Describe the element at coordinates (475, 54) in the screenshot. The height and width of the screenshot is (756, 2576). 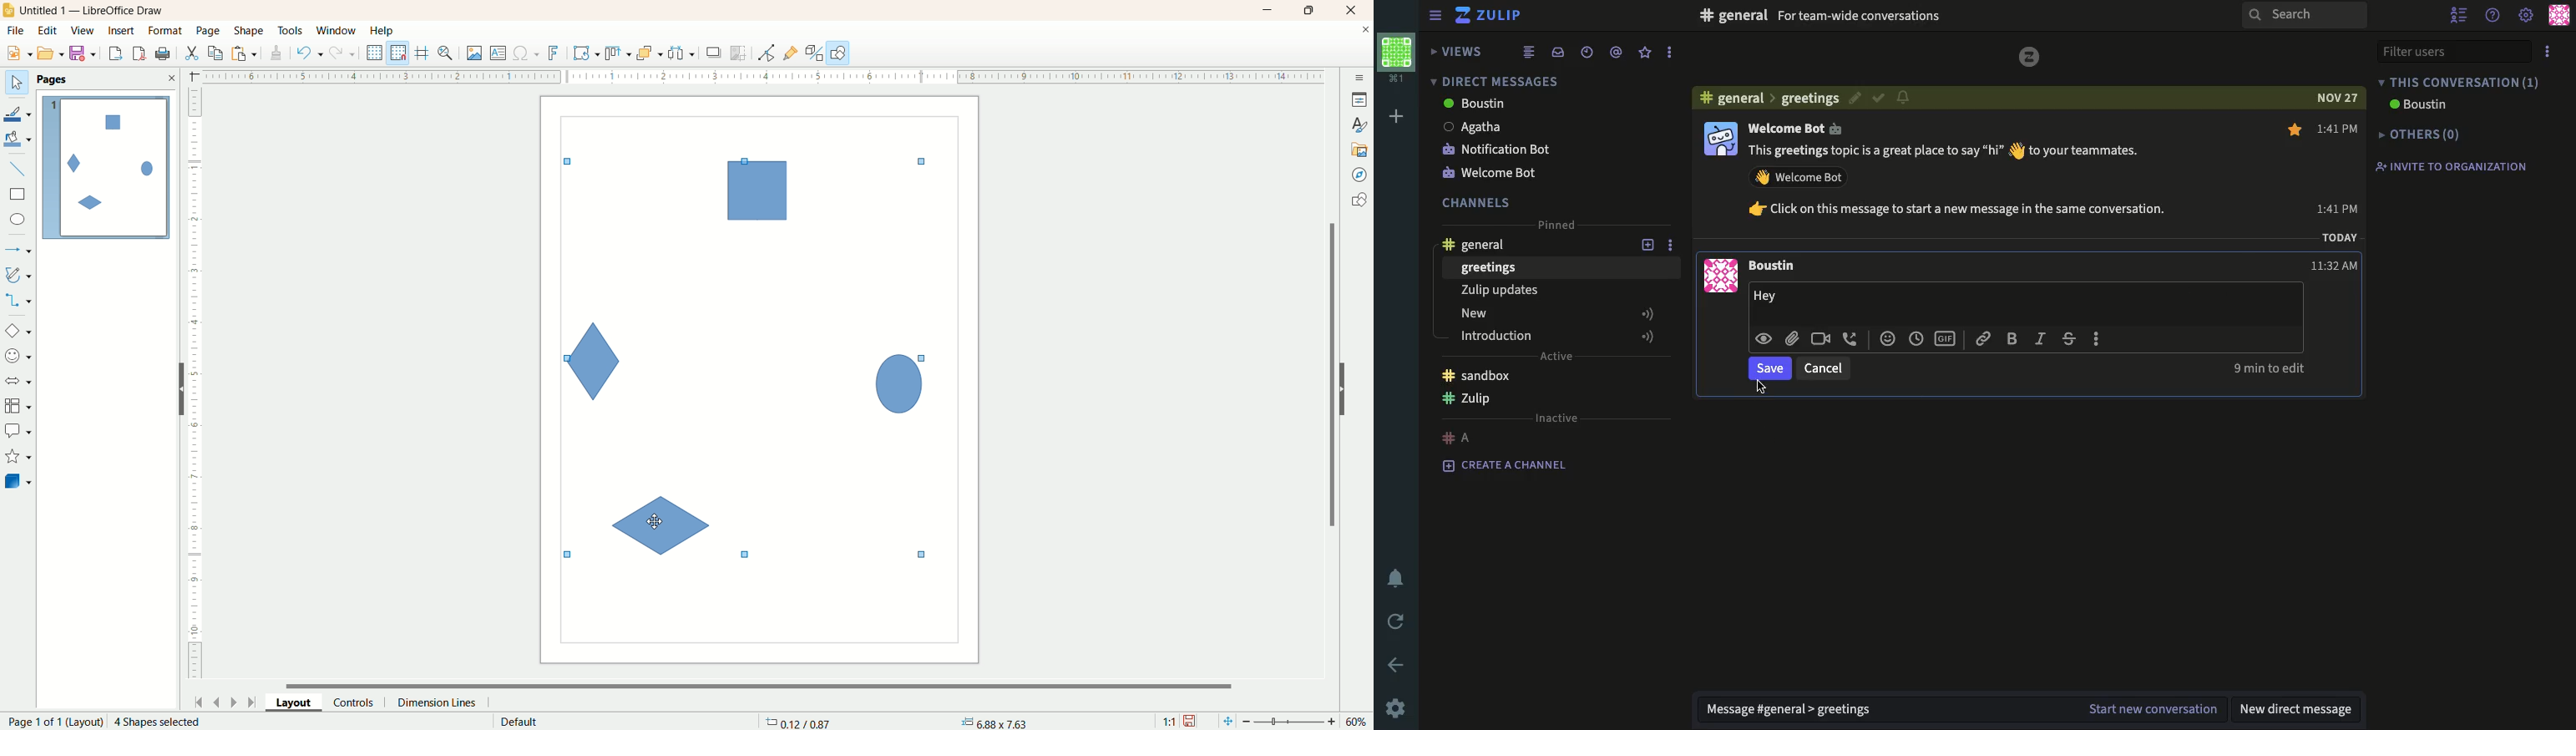
I see `insert image` at that location.